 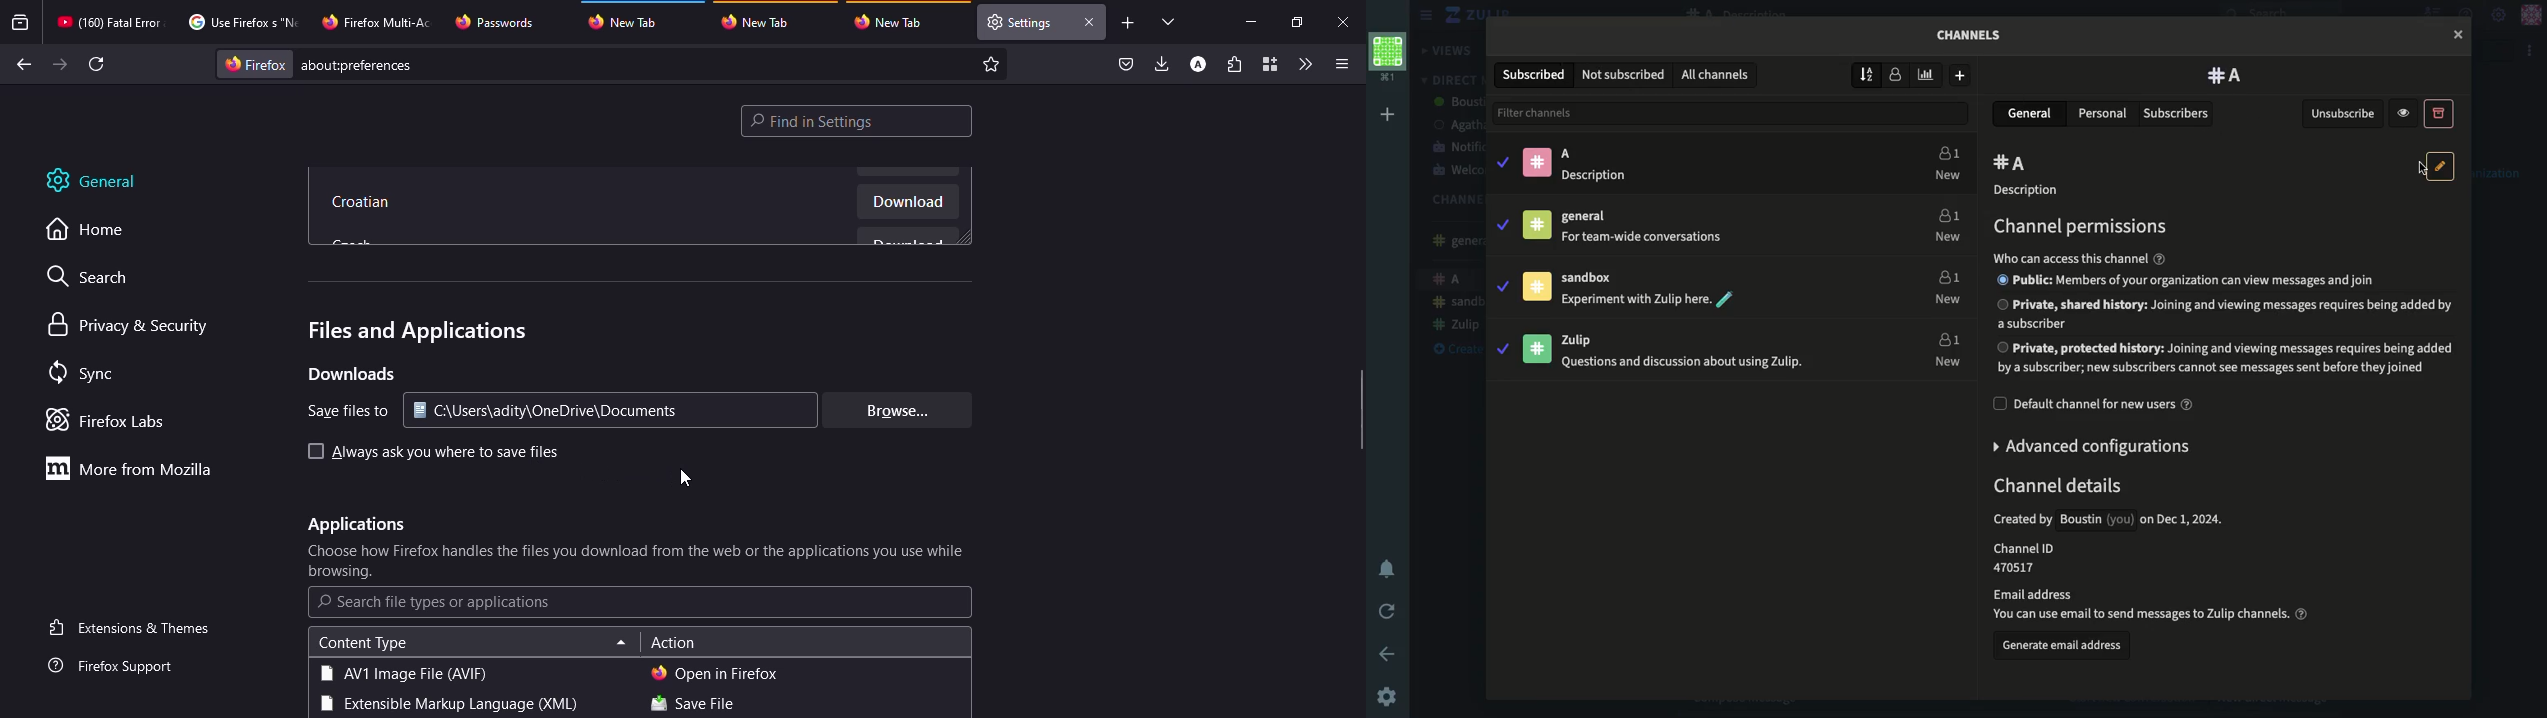 What do you see at coordinates (857, 121) in the screenshot?
I see `find` at bounding box center [857, 121].